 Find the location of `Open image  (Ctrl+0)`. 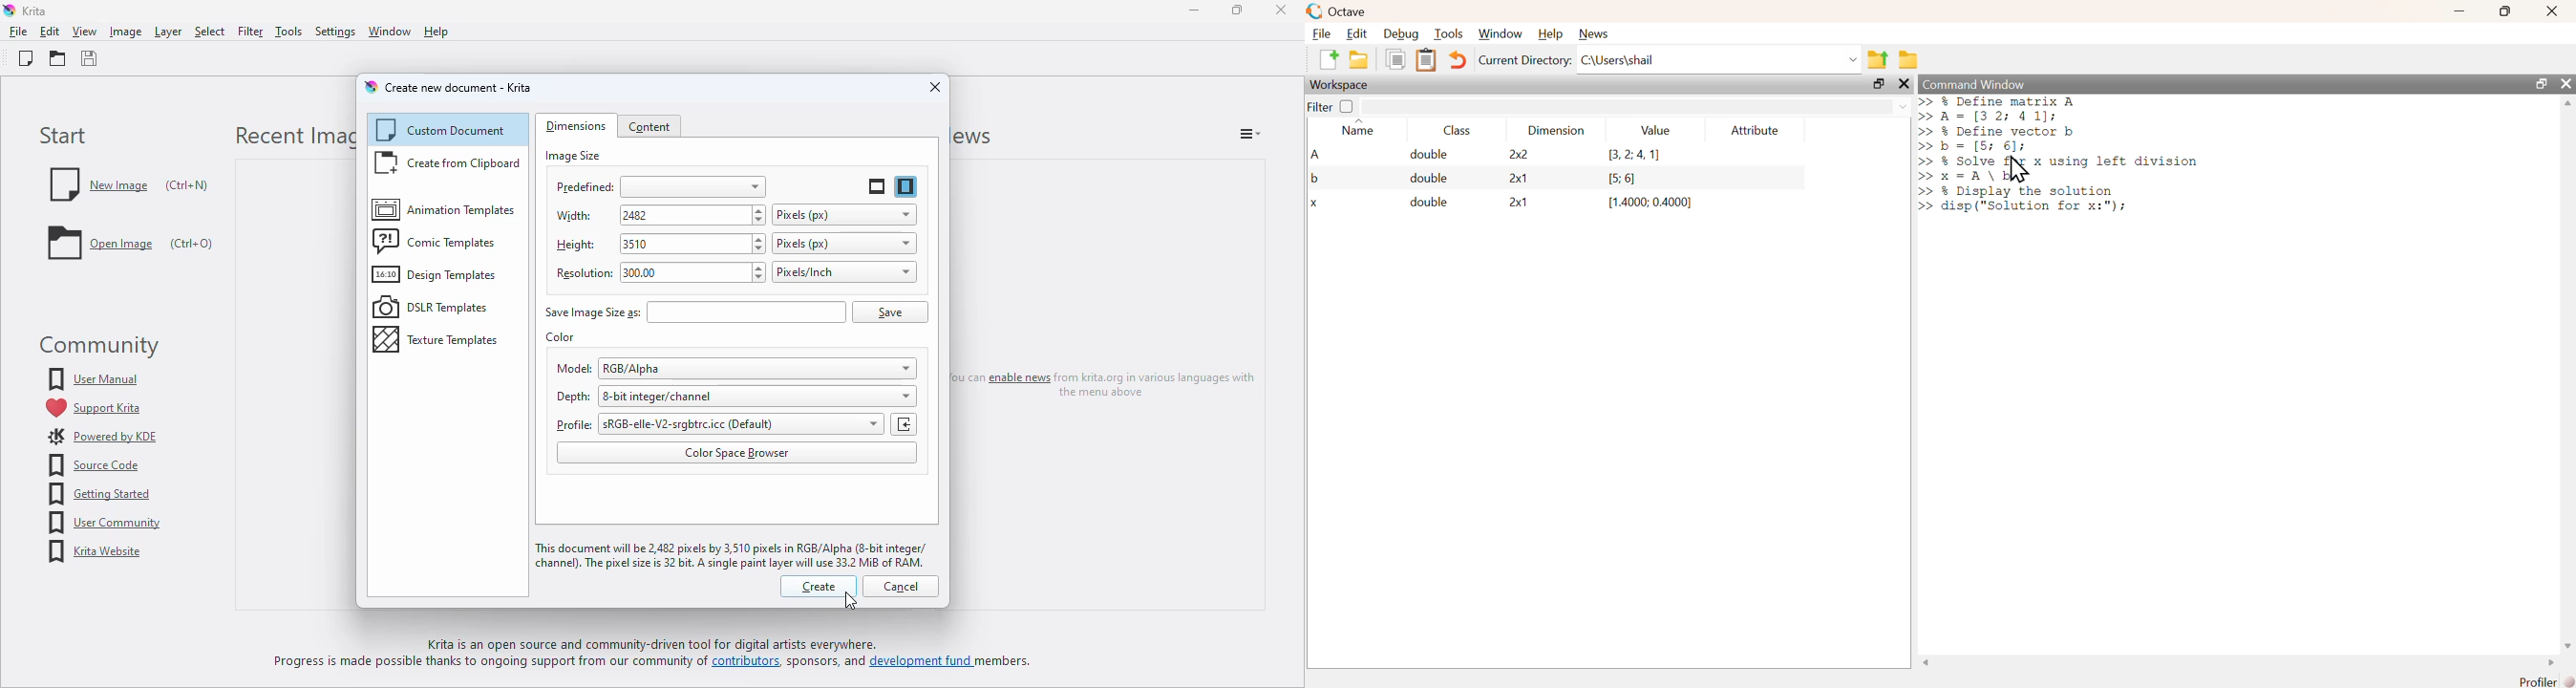

Open image  (Ctrl+0) is located at coordinates (131, 247).